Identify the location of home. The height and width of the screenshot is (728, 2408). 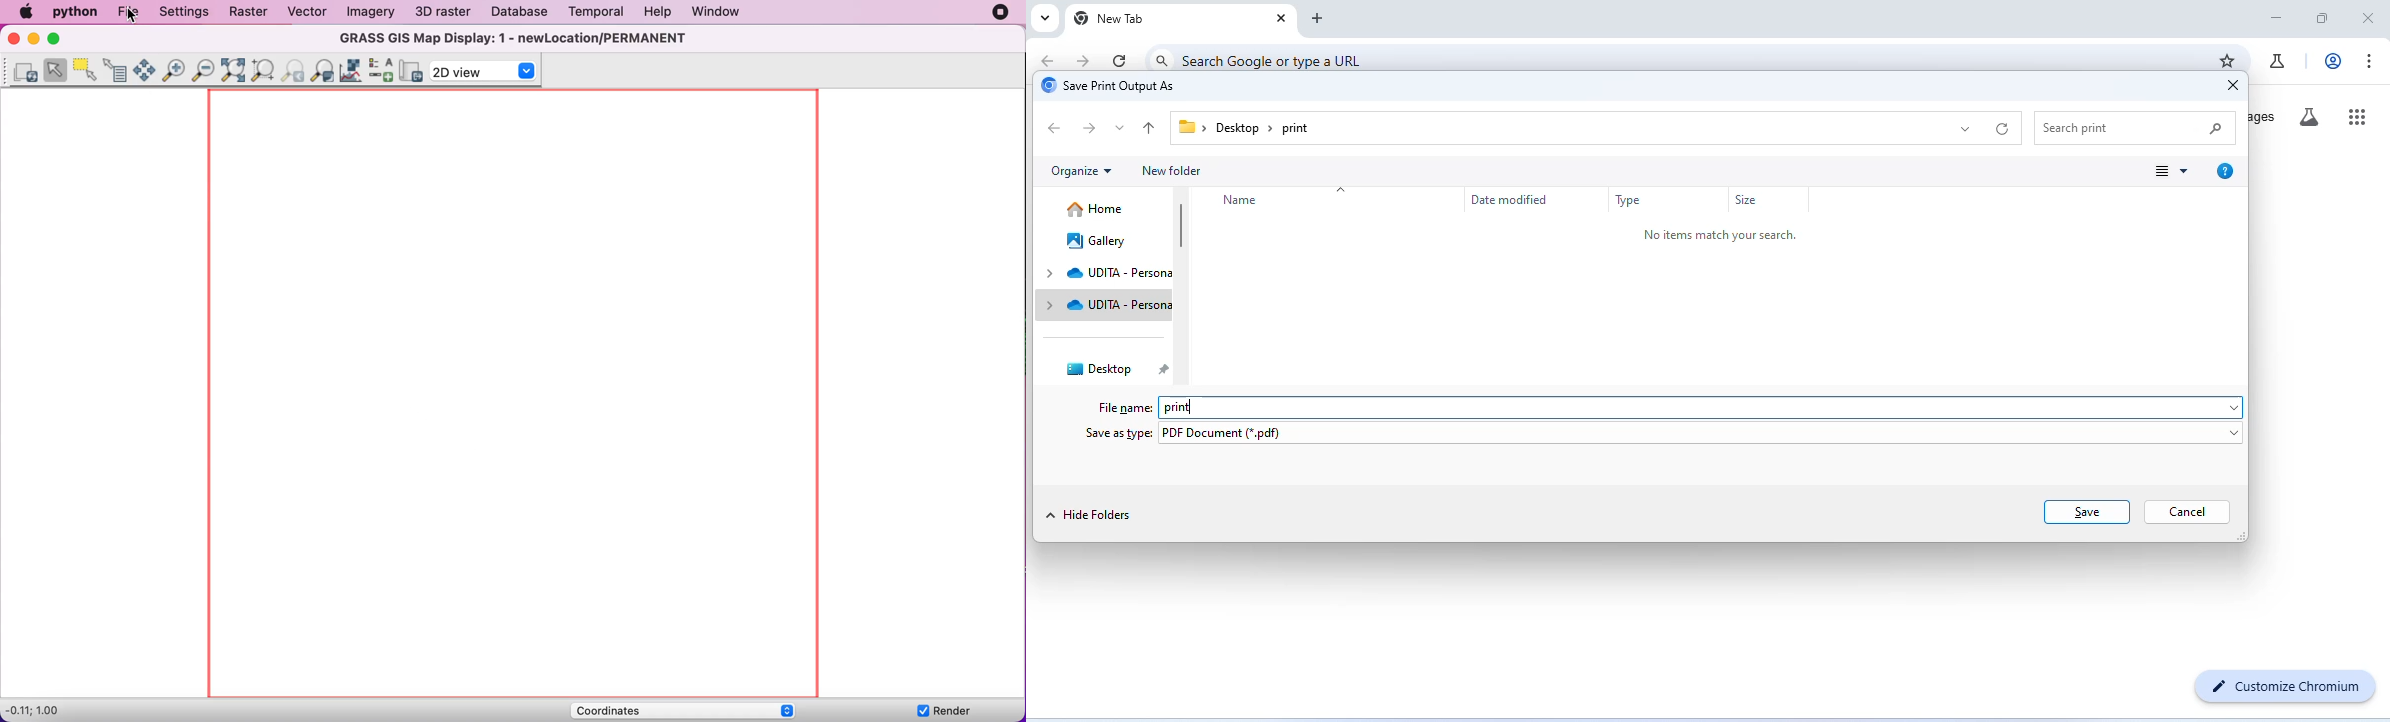
(1097, 209).